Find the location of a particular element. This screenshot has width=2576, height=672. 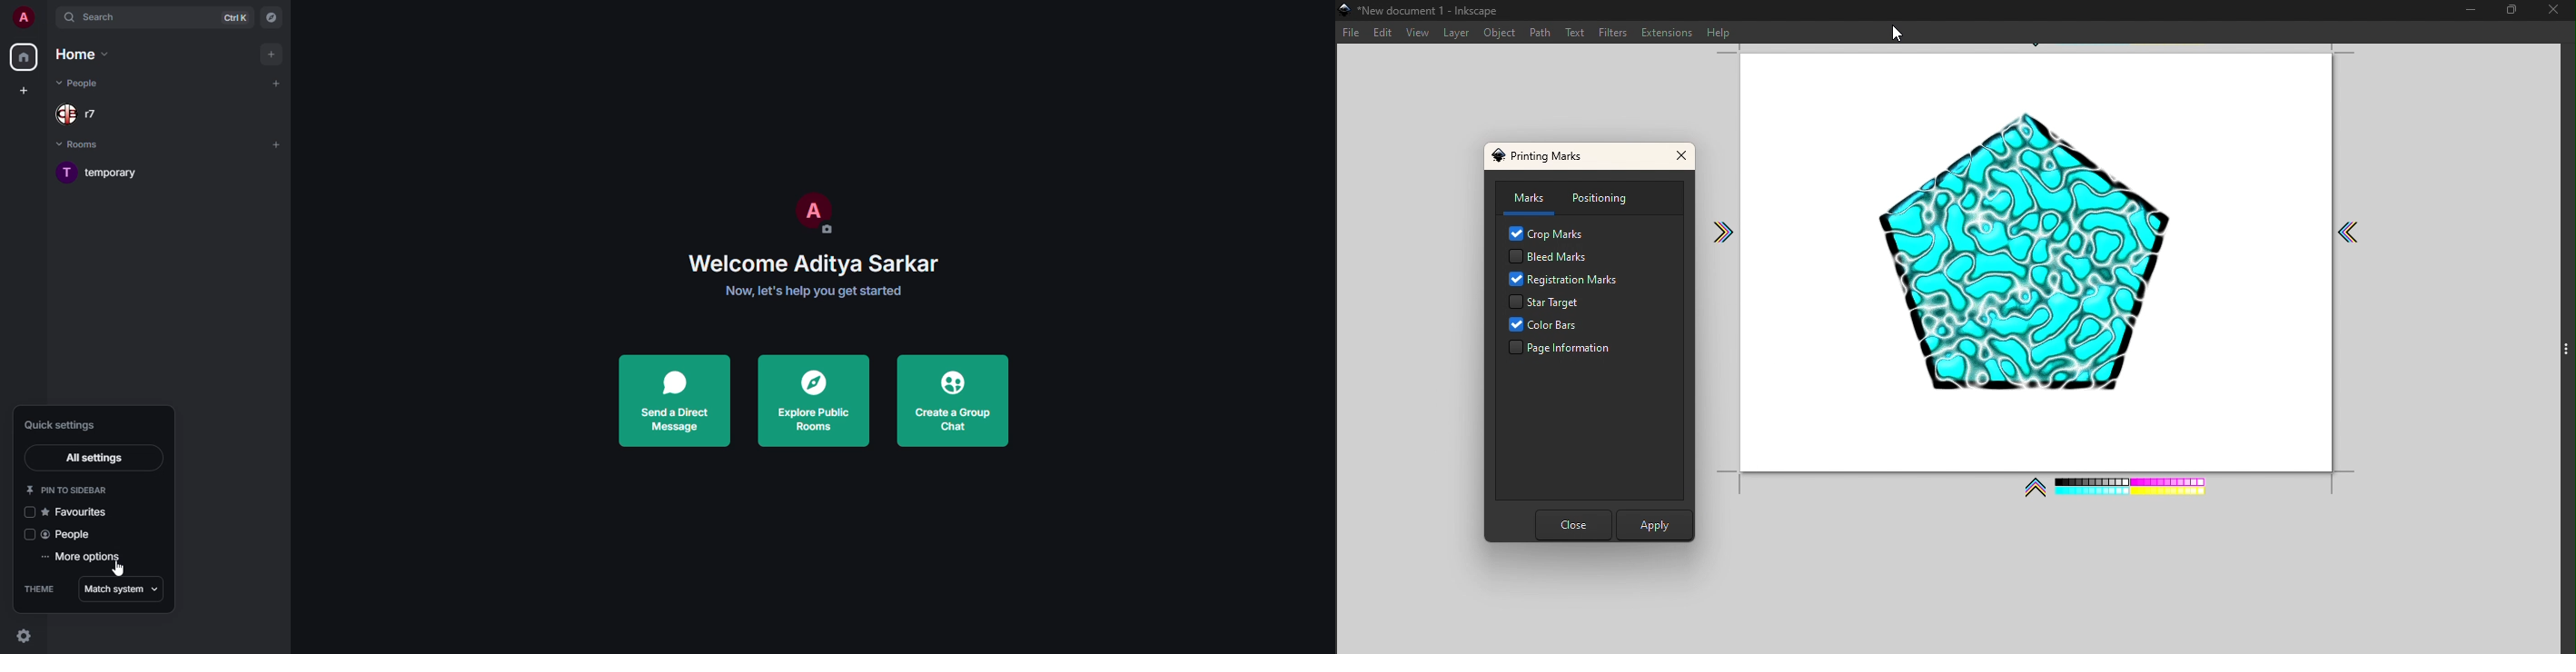

pin to sidebar is located at coordinates (71, 490).